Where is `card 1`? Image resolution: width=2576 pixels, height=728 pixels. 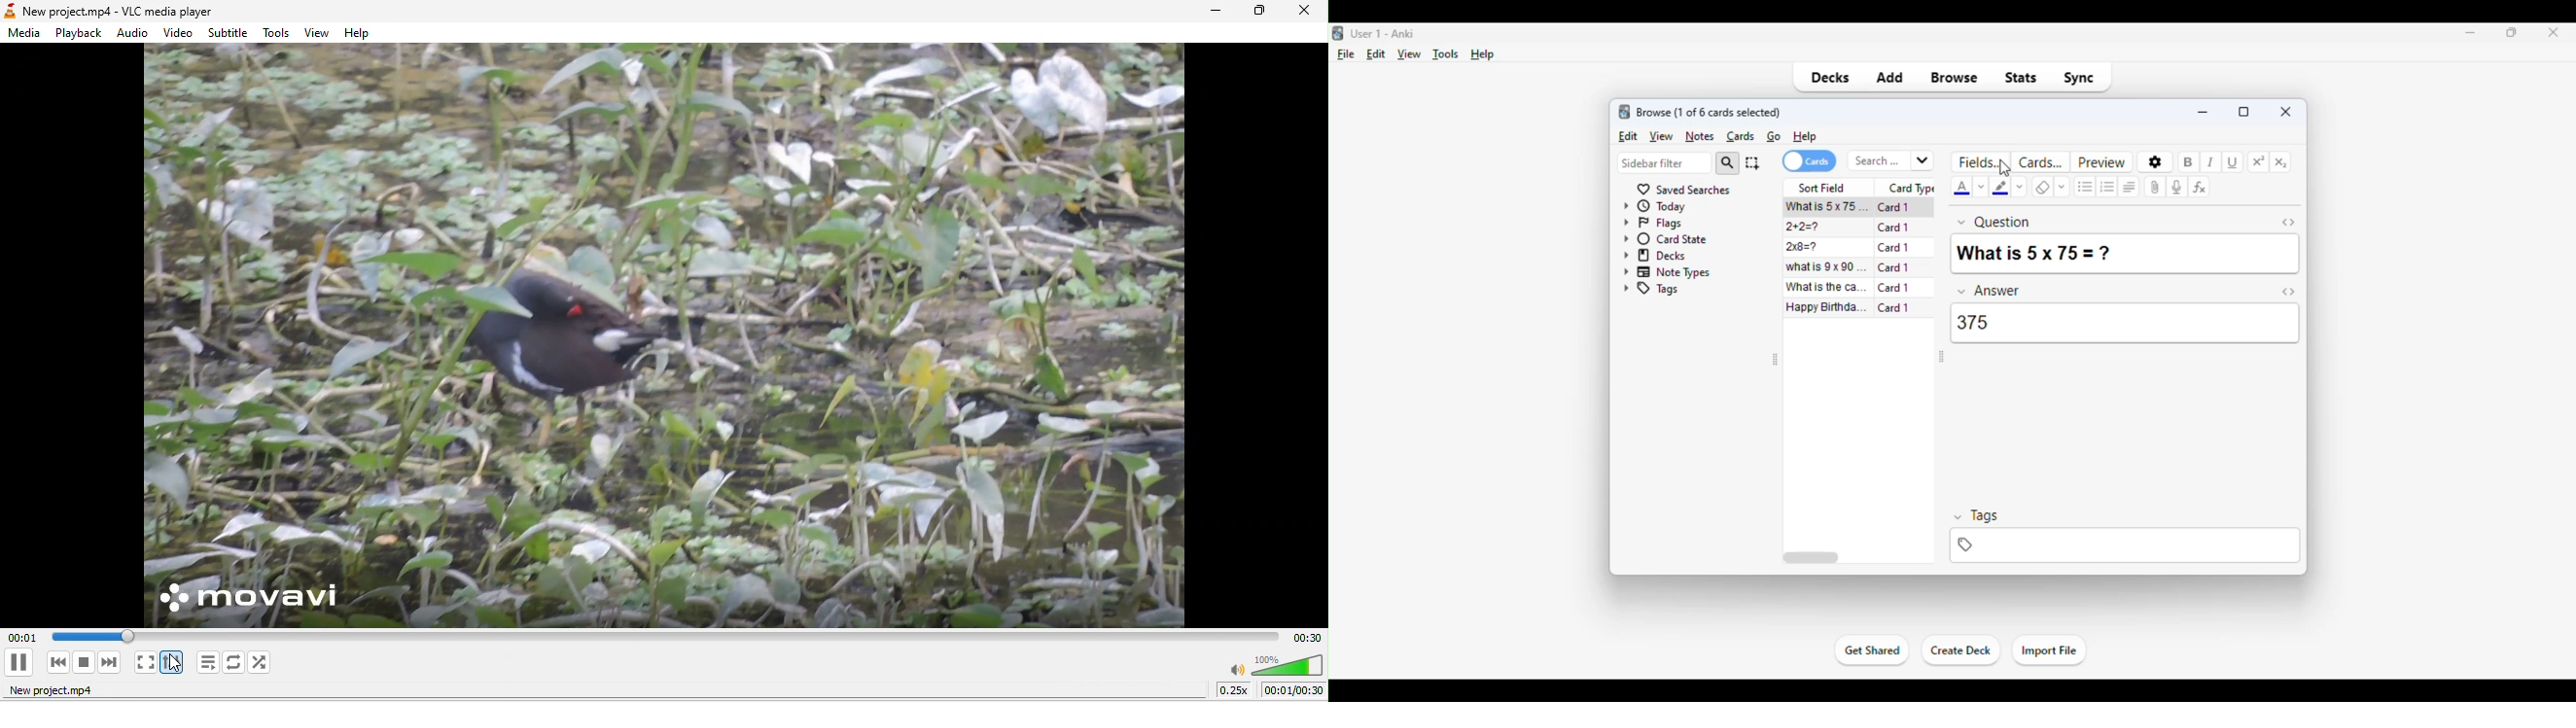 card 1 is located at coordinates (1895, 287).